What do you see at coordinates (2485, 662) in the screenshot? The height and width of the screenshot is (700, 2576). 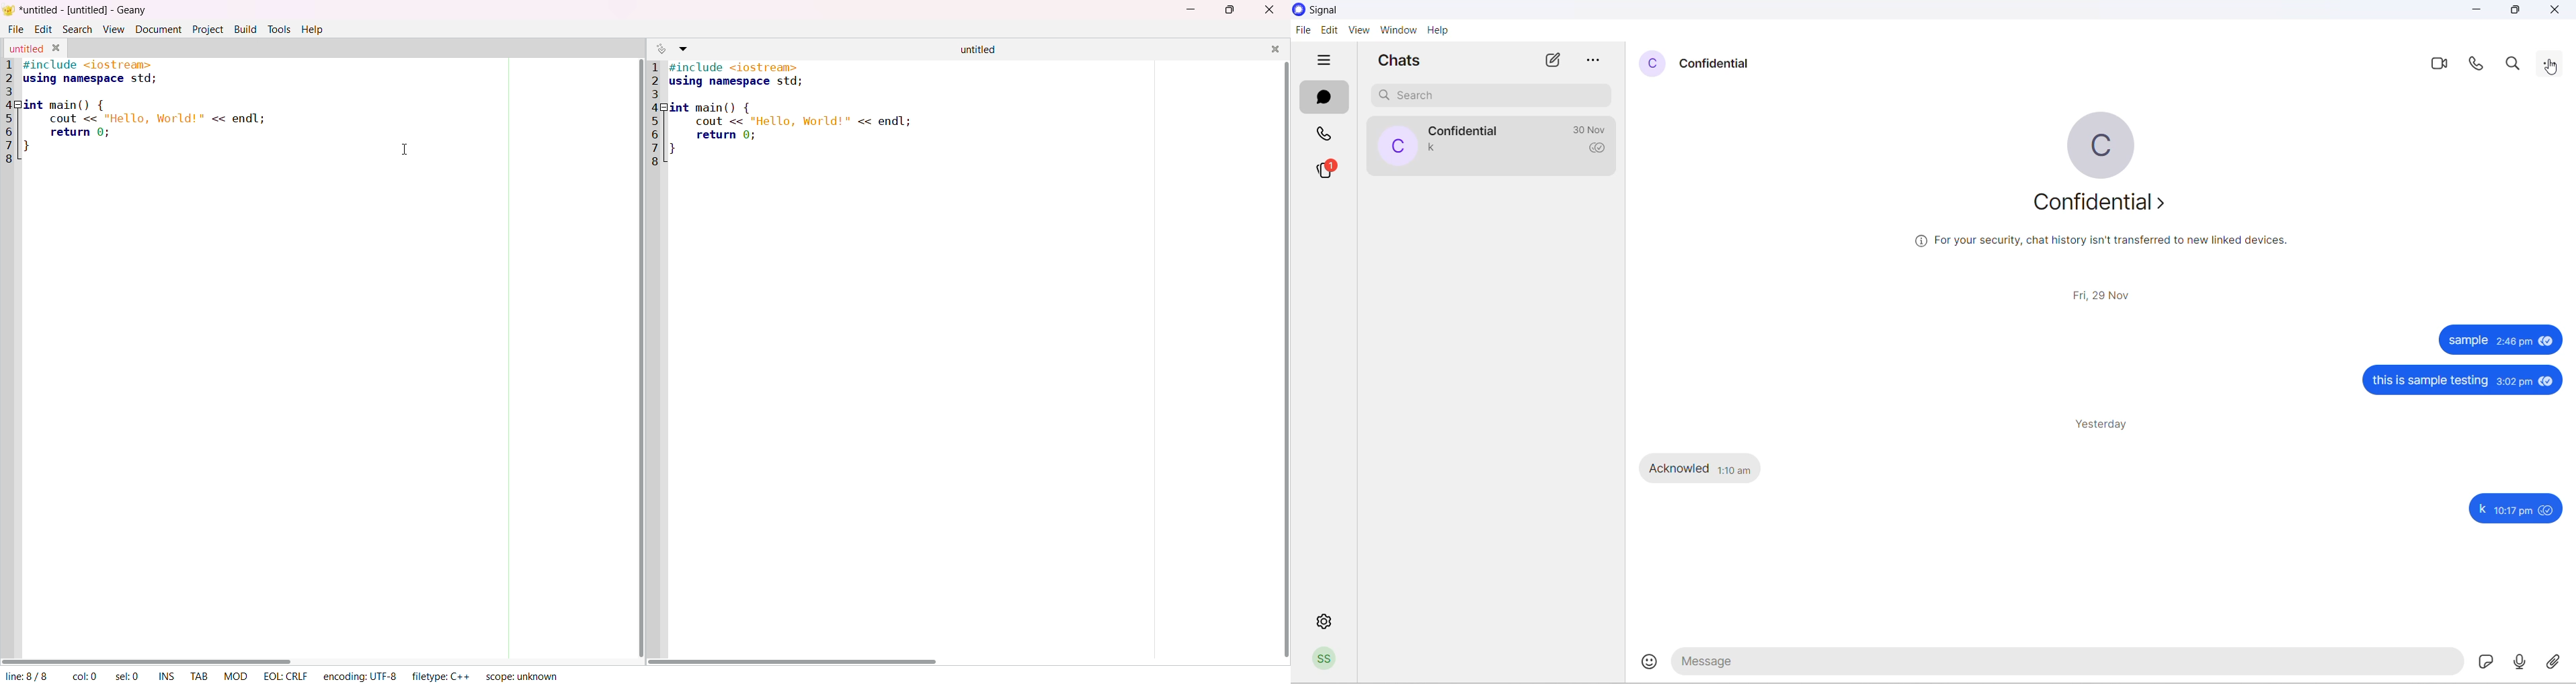 I see `sticker` at bounding box center [2485, 662].